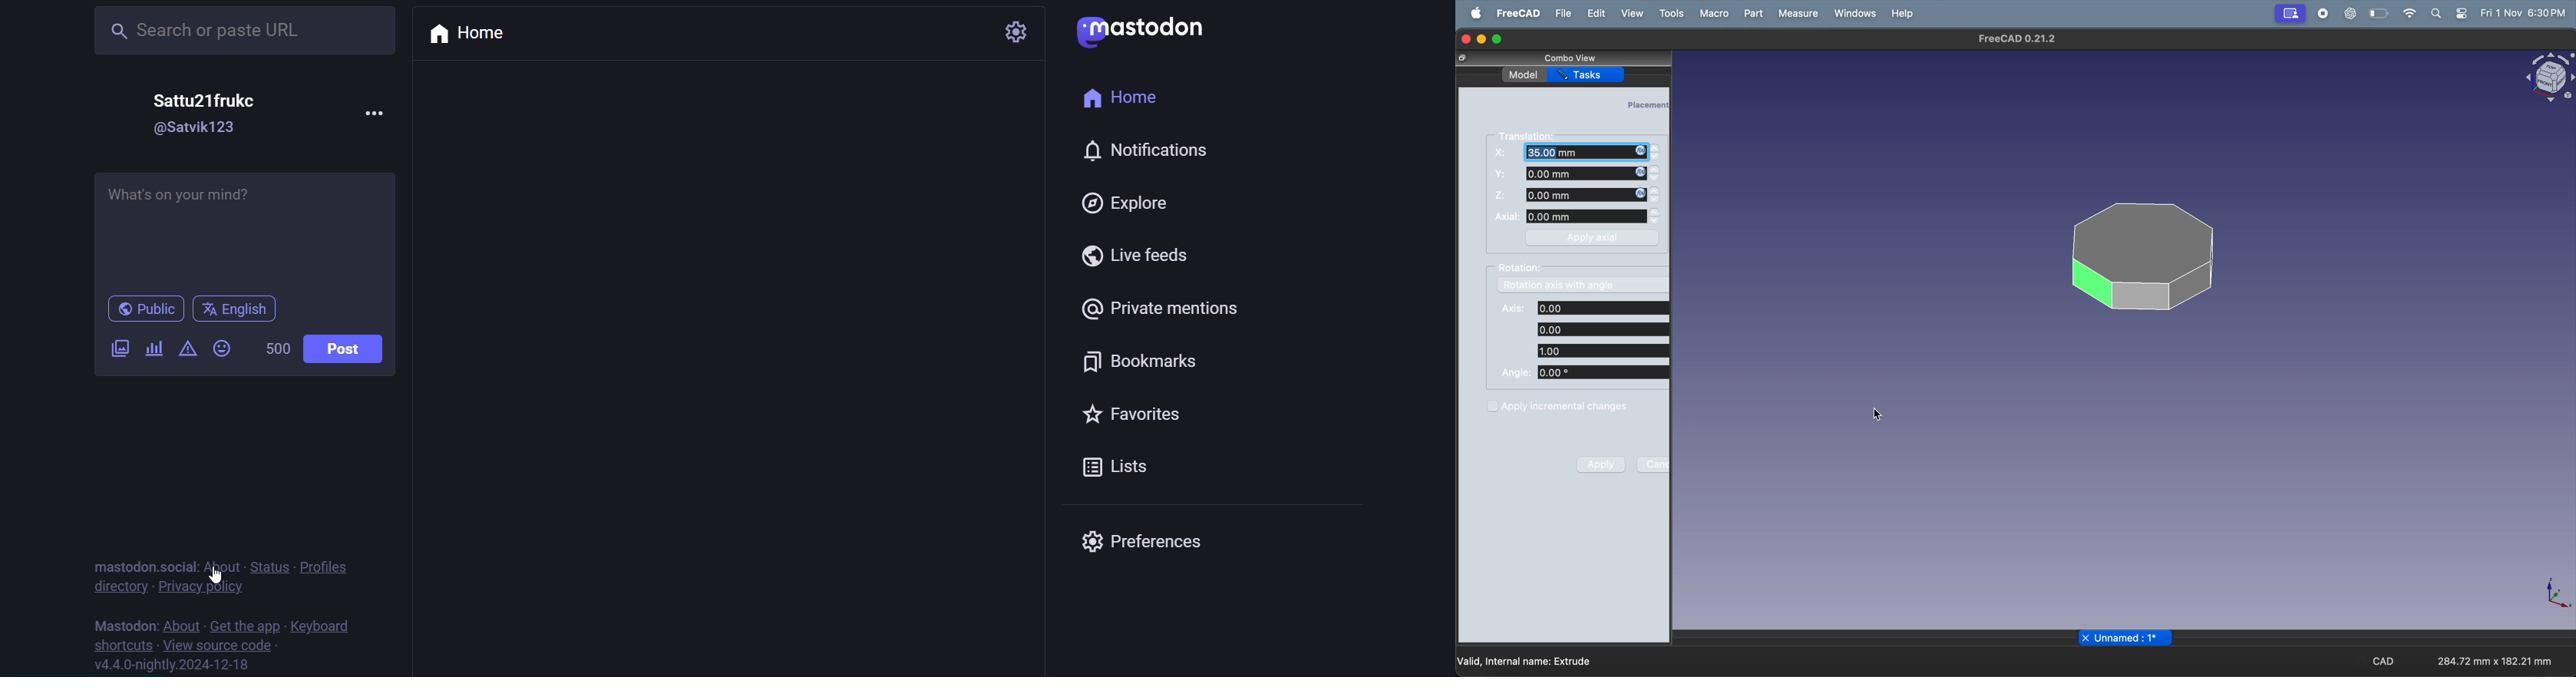  I want to click on Y: 0.00 mm, so click(1568, 174).